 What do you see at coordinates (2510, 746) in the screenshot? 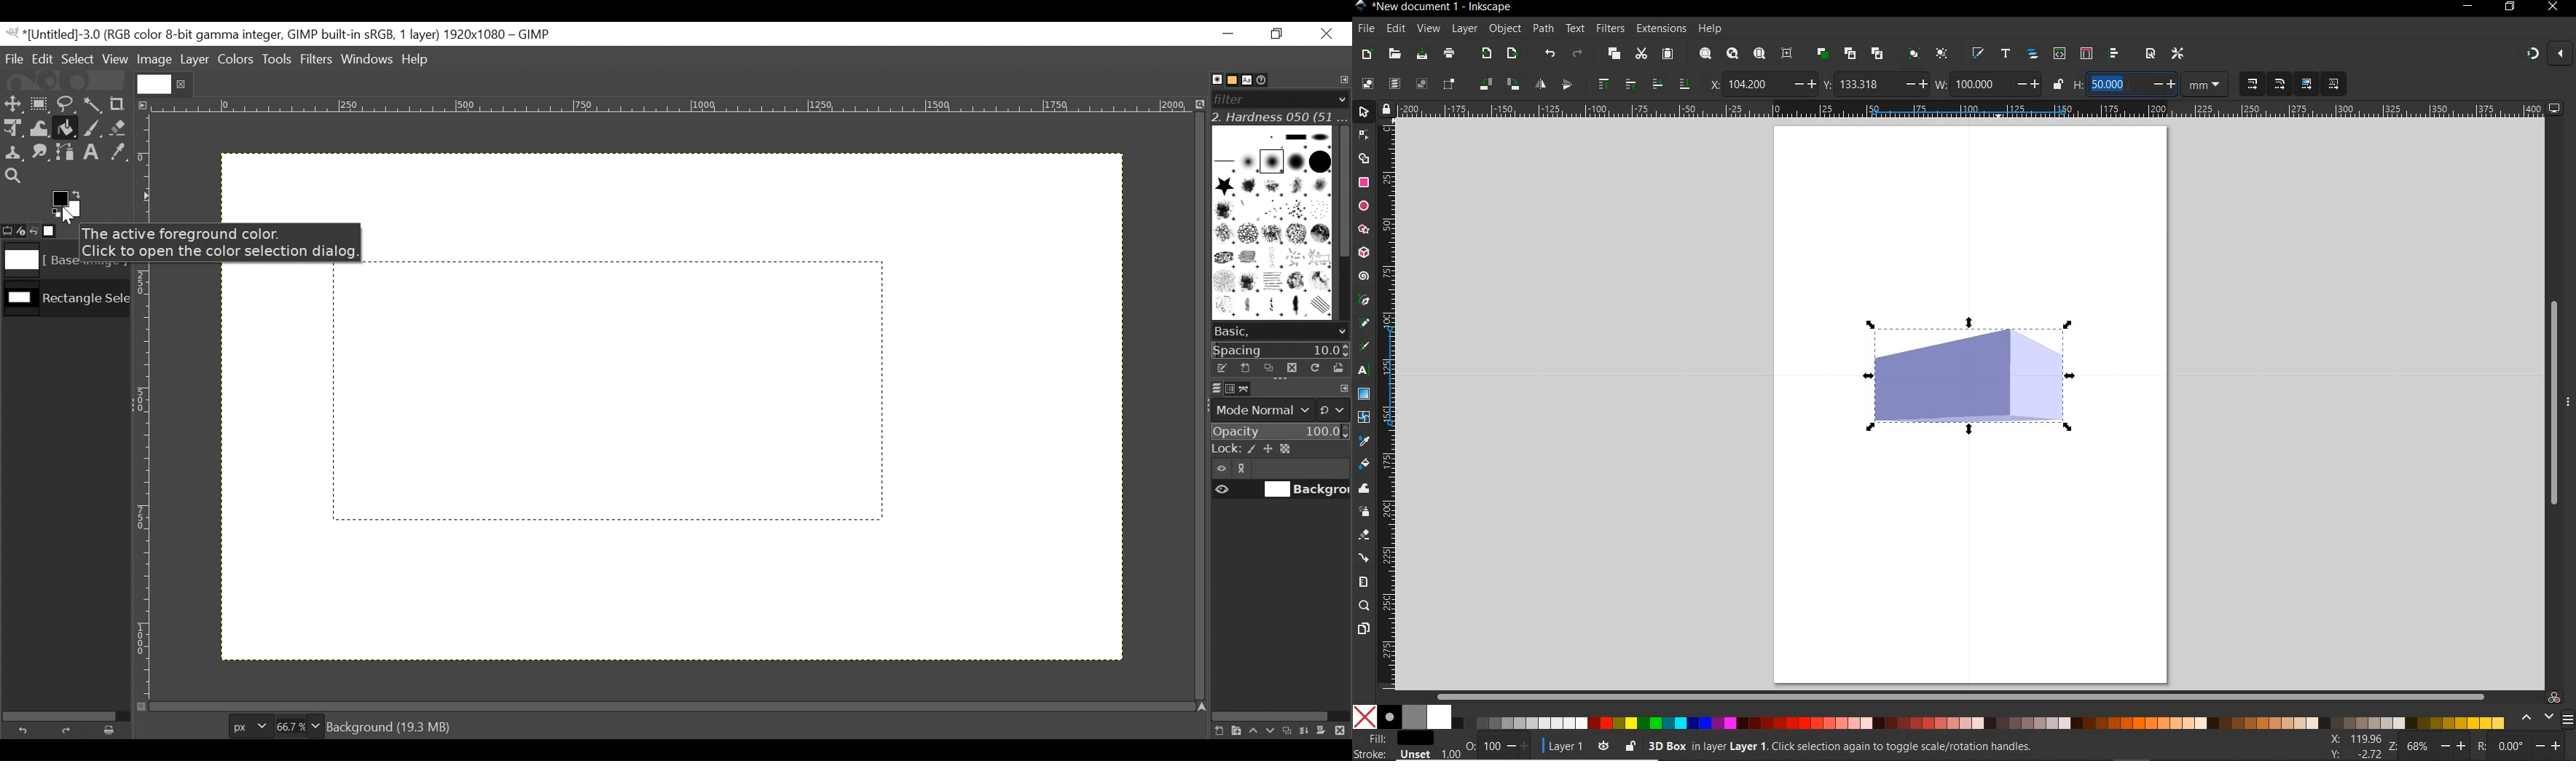
I see `0` at bounding box center [2510, 746].